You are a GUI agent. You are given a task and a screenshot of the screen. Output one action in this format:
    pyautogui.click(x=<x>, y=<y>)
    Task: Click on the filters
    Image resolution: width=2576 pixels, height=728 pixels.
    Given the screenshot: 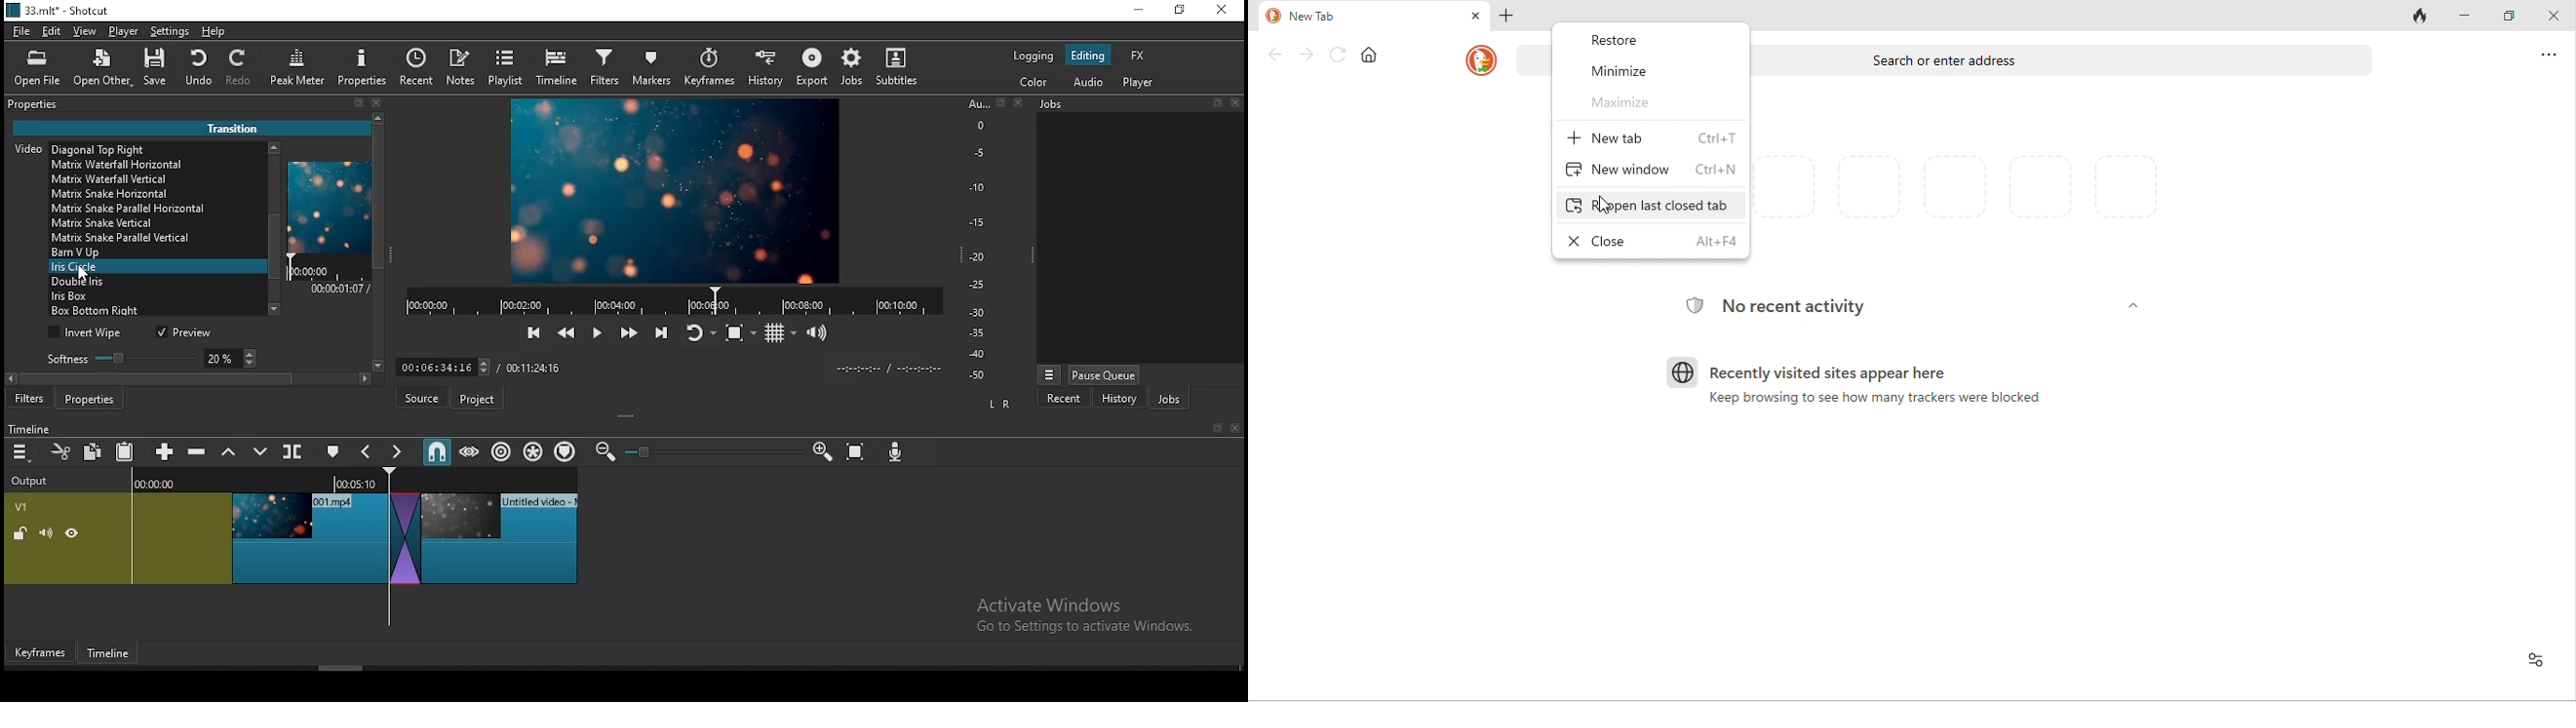 What is the action you would take?
    pyautogui.click(x=30, y=400)
    